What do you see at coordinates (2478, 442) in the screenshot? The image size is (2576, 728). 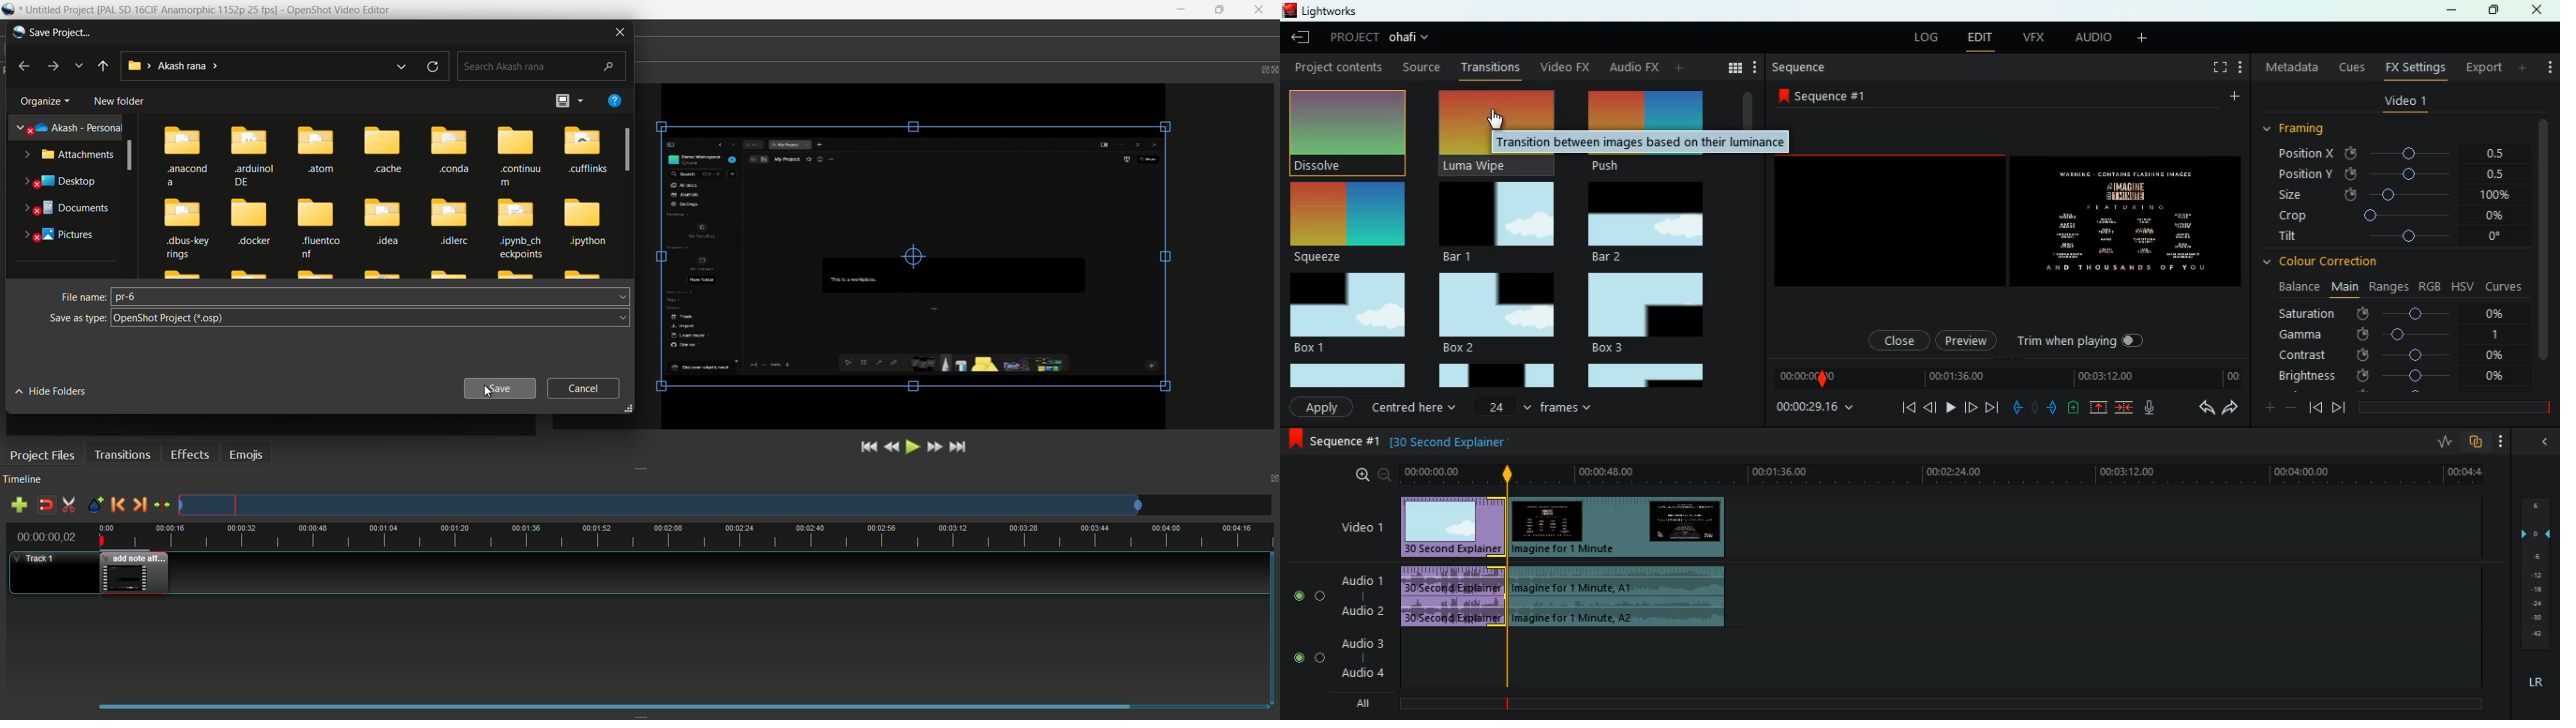 I see `overlap` at bounding box center [2478, 442].